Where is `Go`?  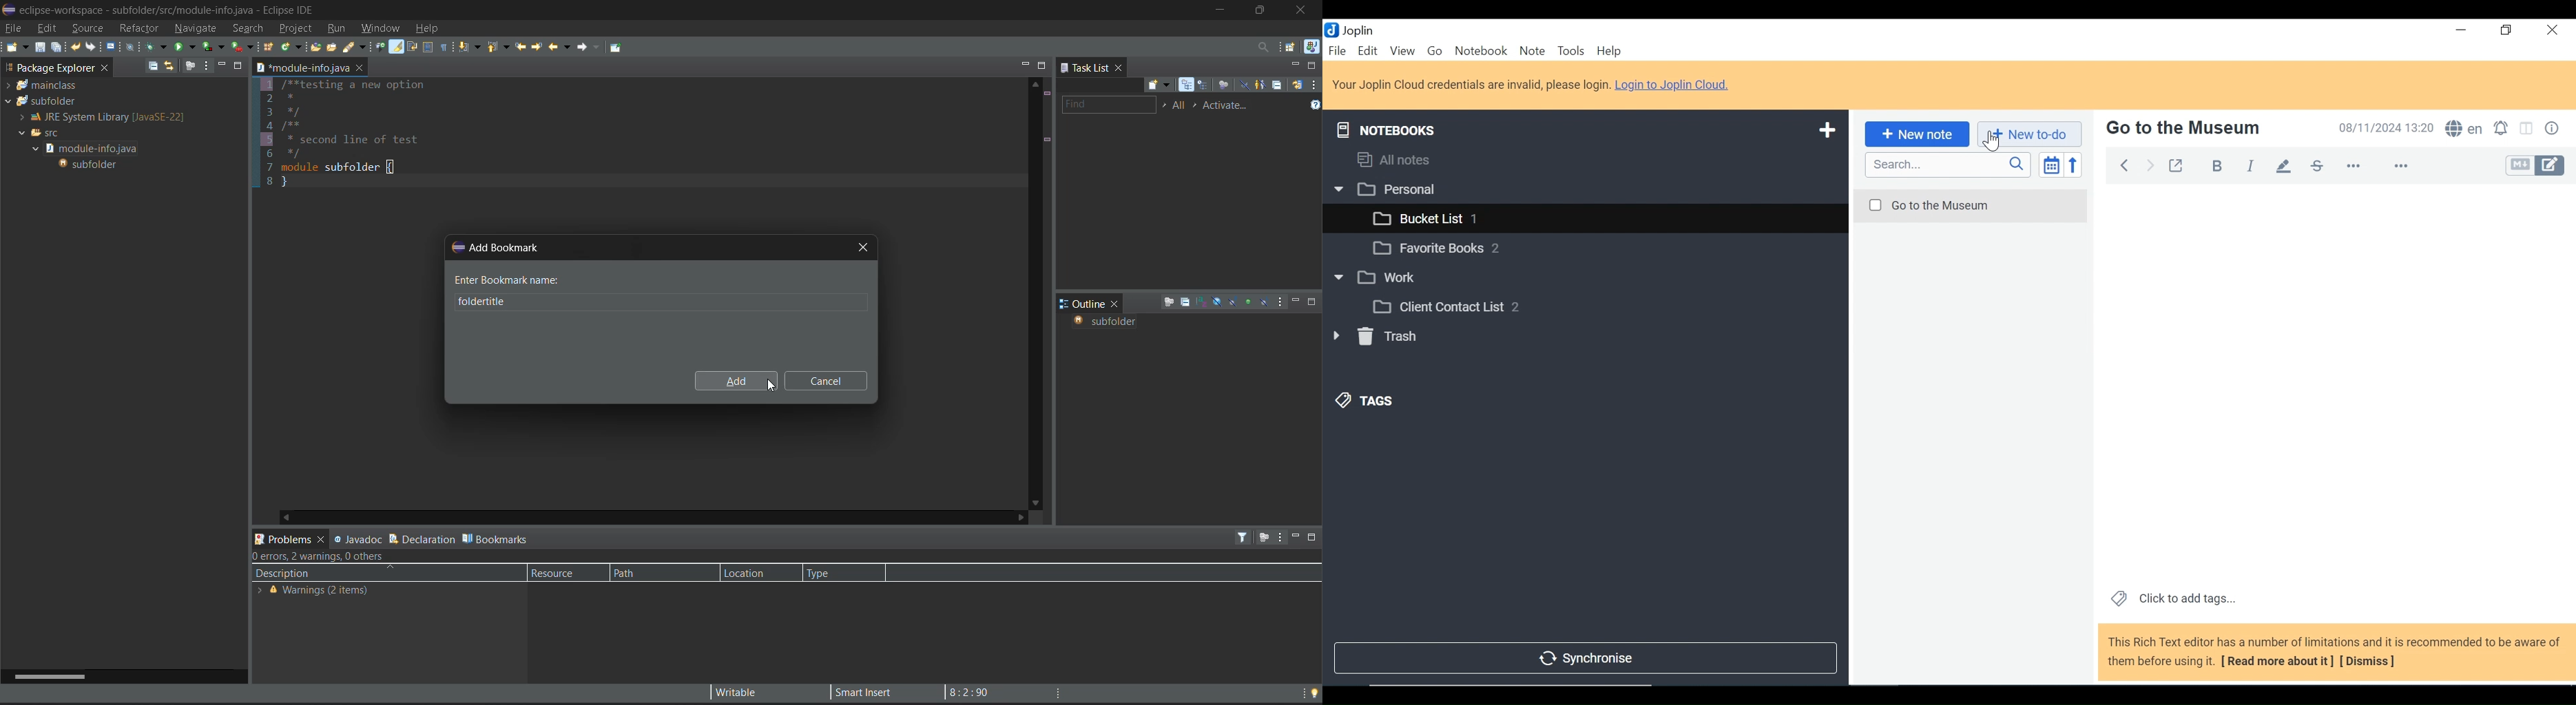 Go is located at coordinates (1437, 52).